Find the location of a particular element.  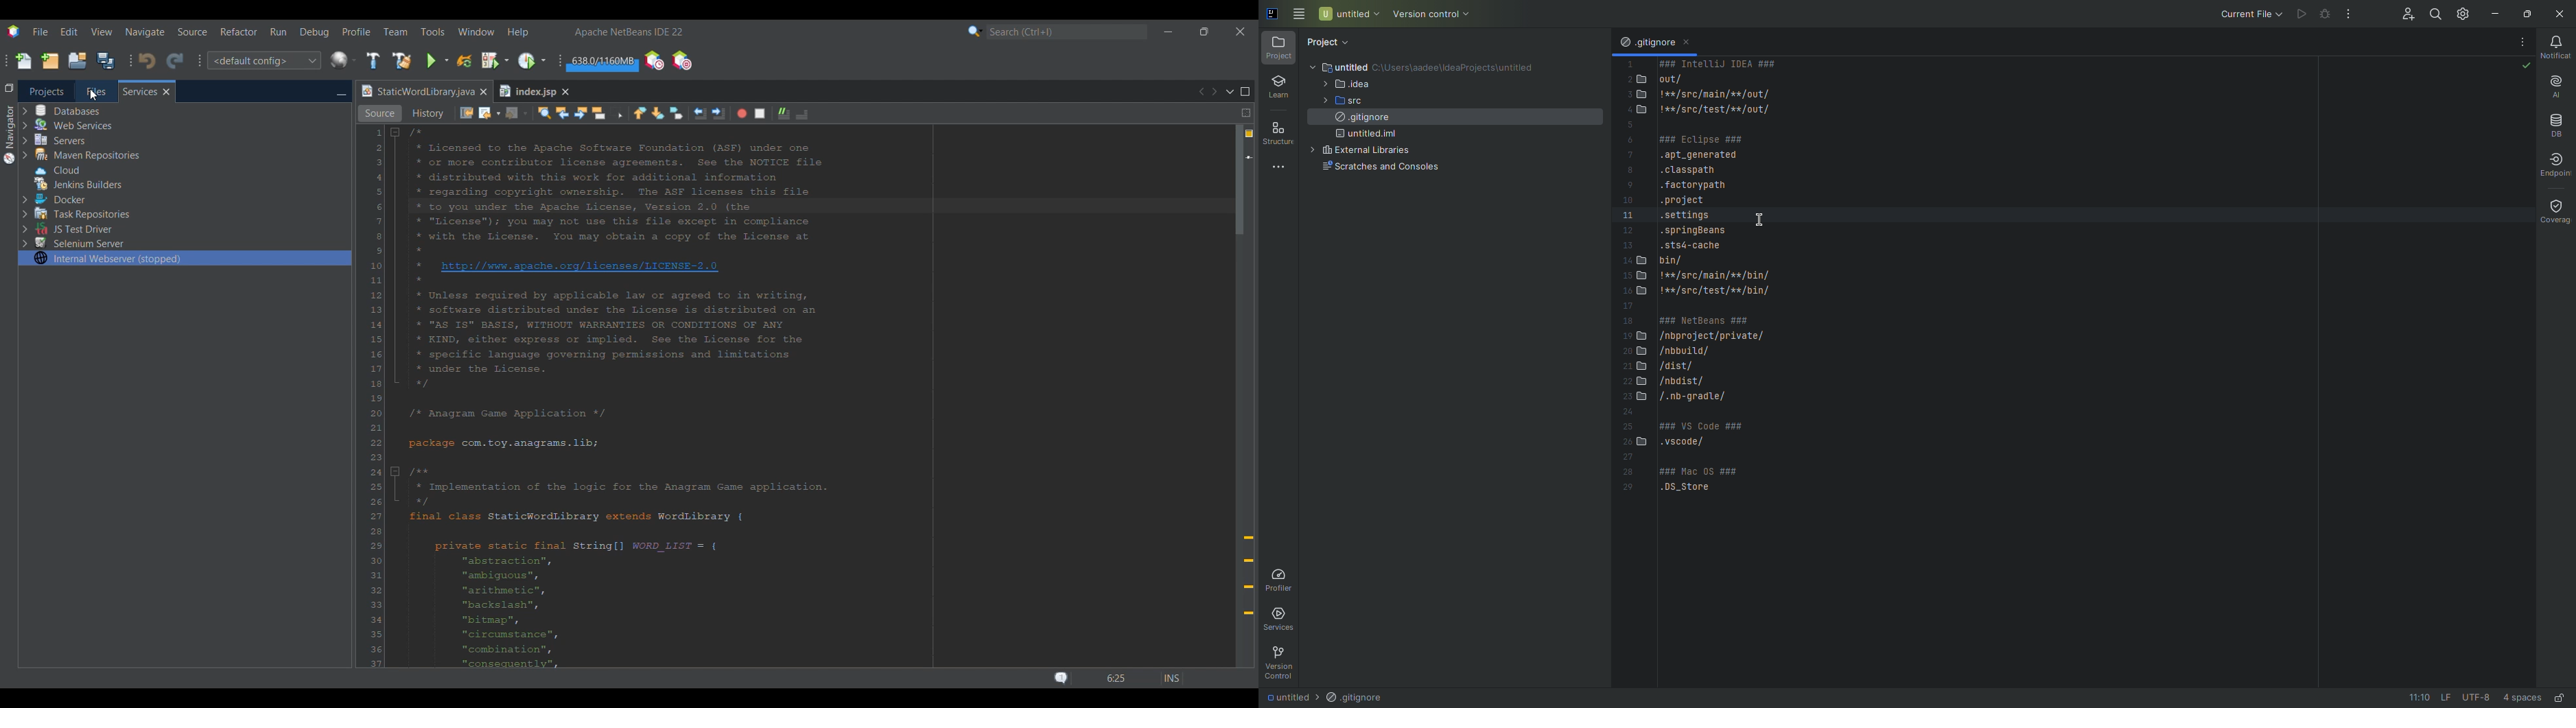

Code in current tab is located at coordinates (799, 397).